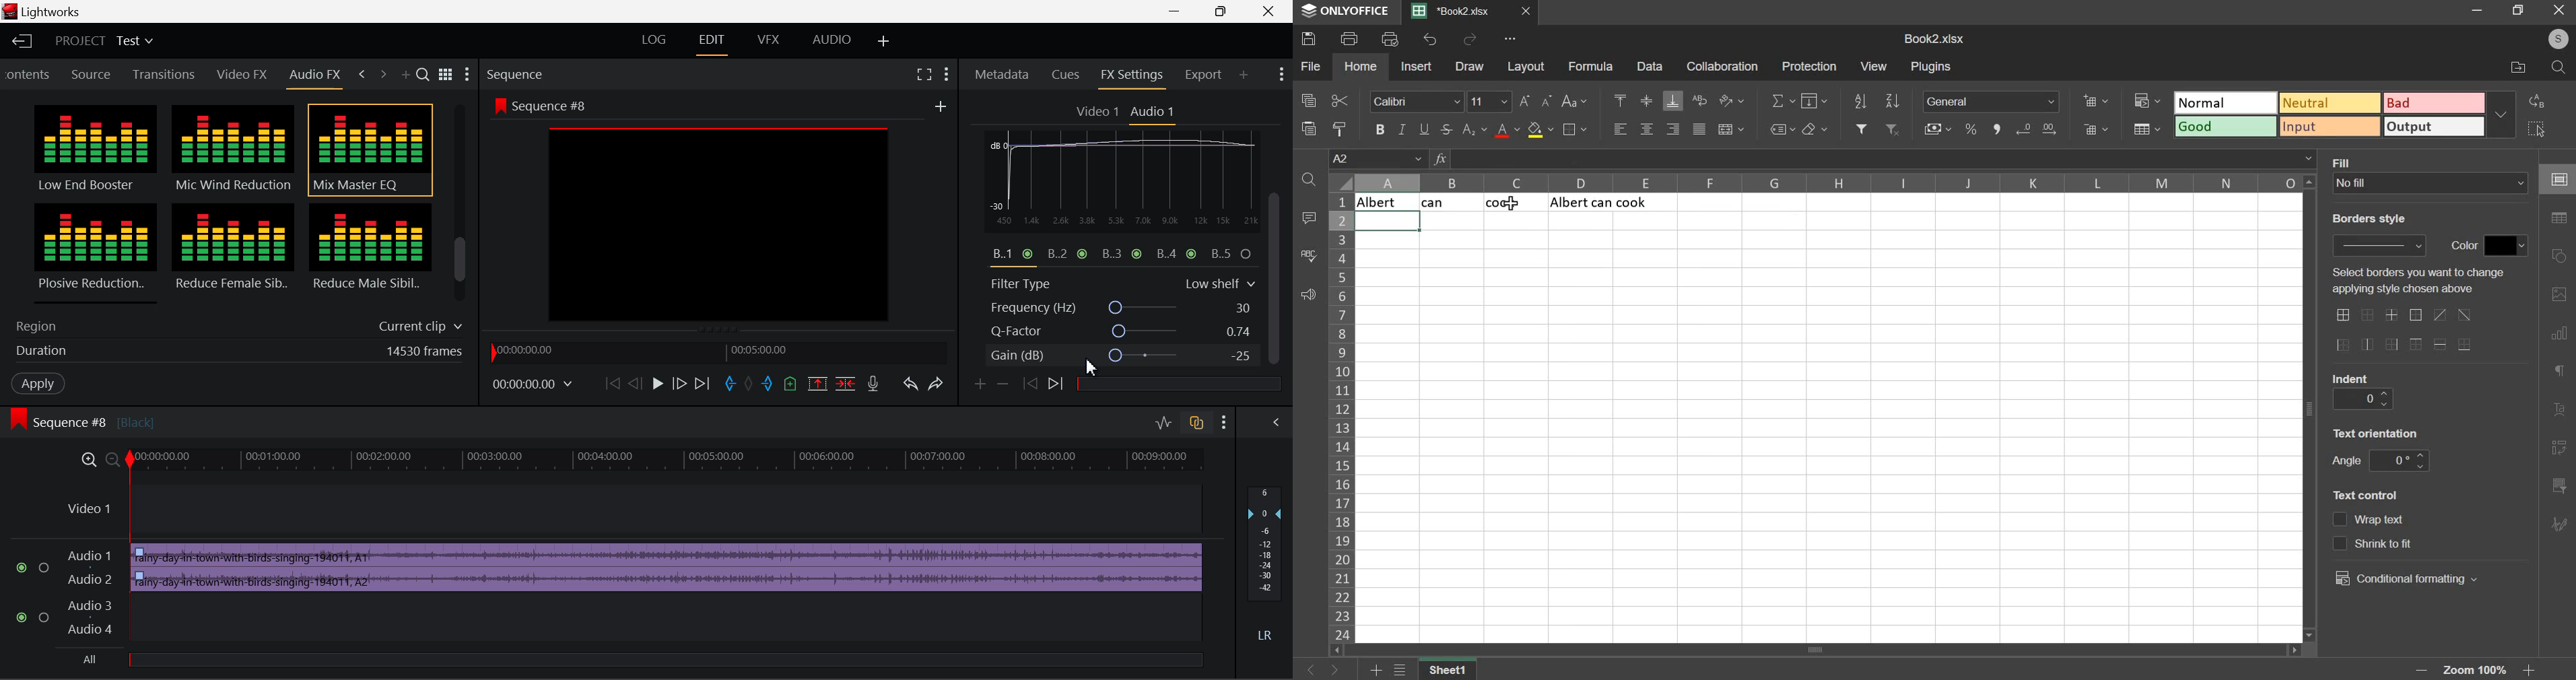 The width and height of the screenshot is (2576, 700). I want to click on Source, so click(94, 74).